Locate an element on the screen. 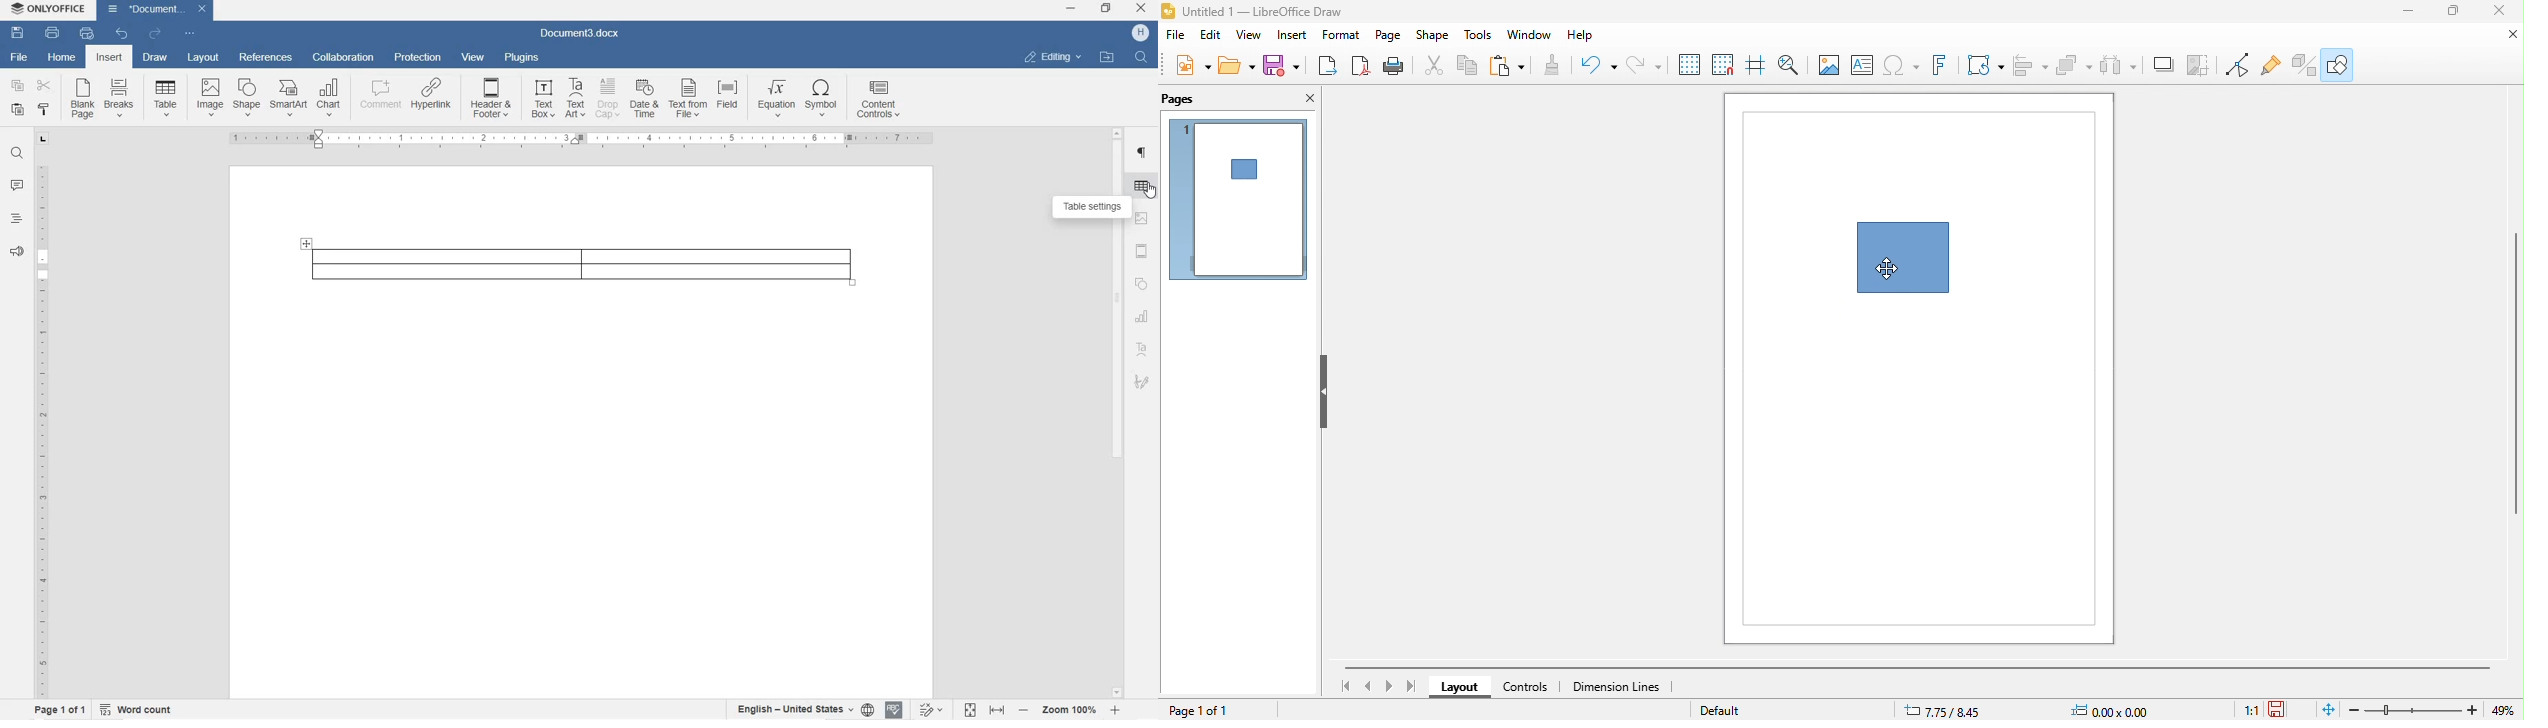 This screenshot has width=2548, height=728. FIND is located at coordinates (16, 155).